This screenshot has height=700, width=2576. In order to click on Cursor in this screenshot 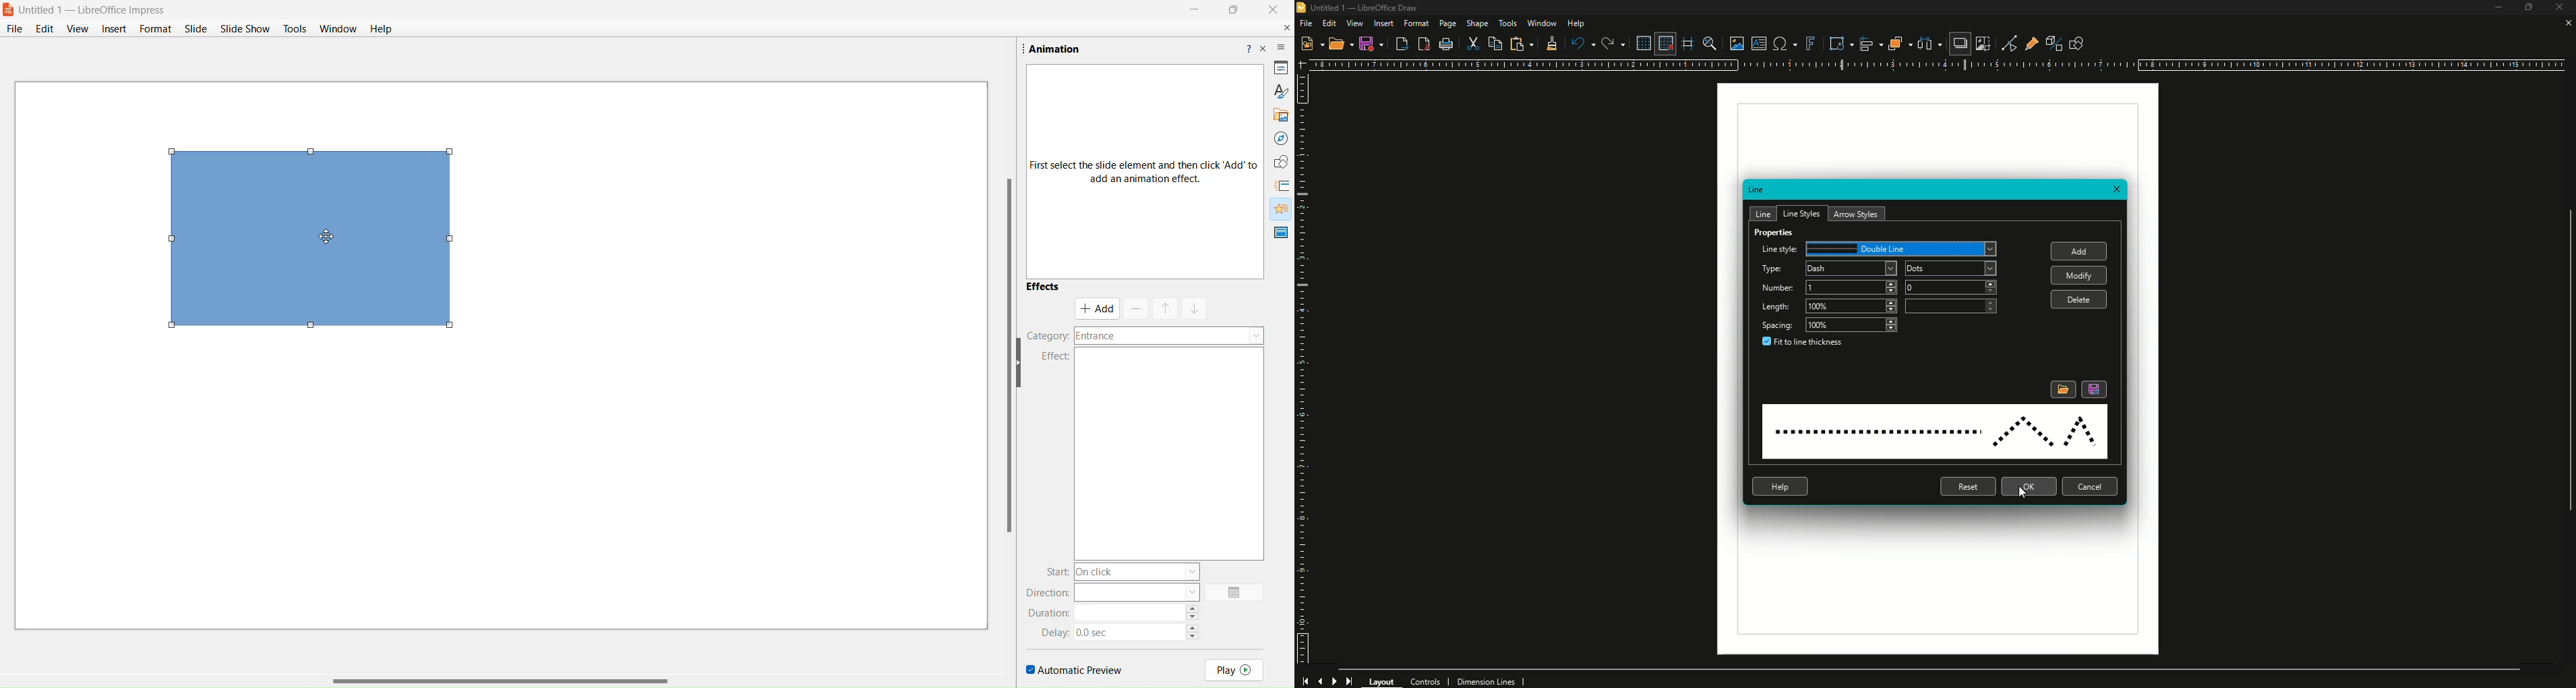, I will do `click(2024, 496)`.